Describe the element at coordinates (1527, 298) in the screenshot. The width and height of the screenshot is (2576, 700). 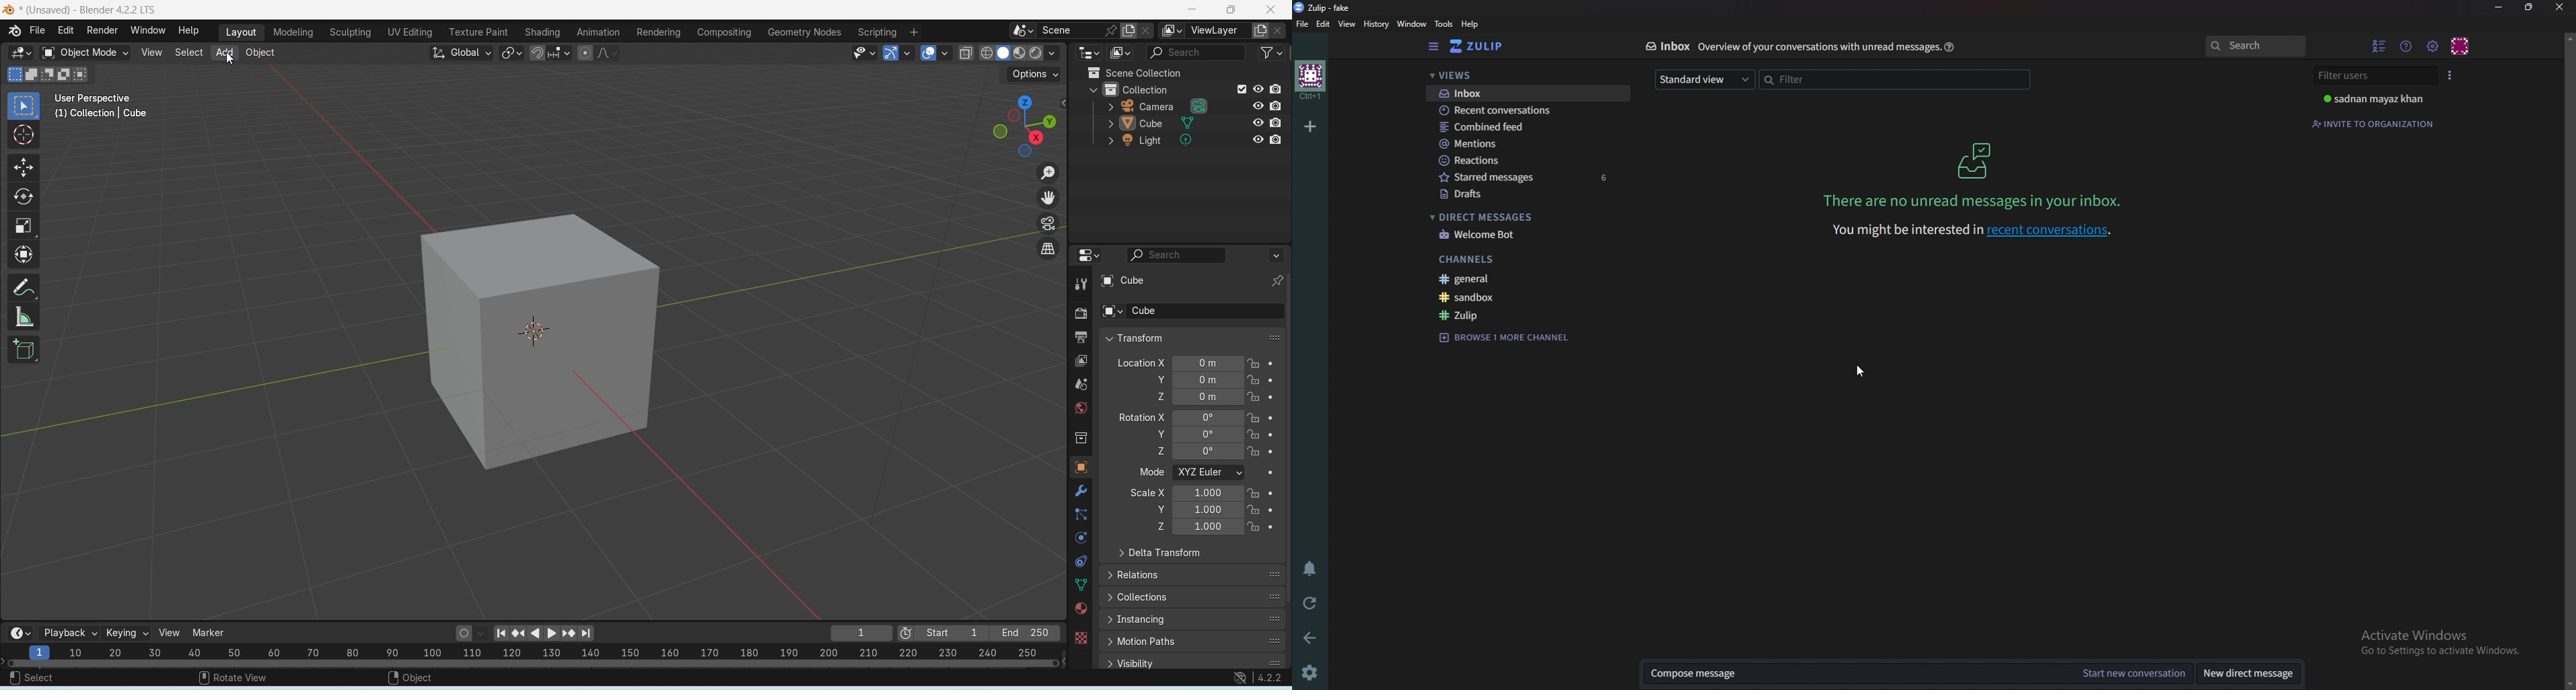
I see `sandbox` at that location.